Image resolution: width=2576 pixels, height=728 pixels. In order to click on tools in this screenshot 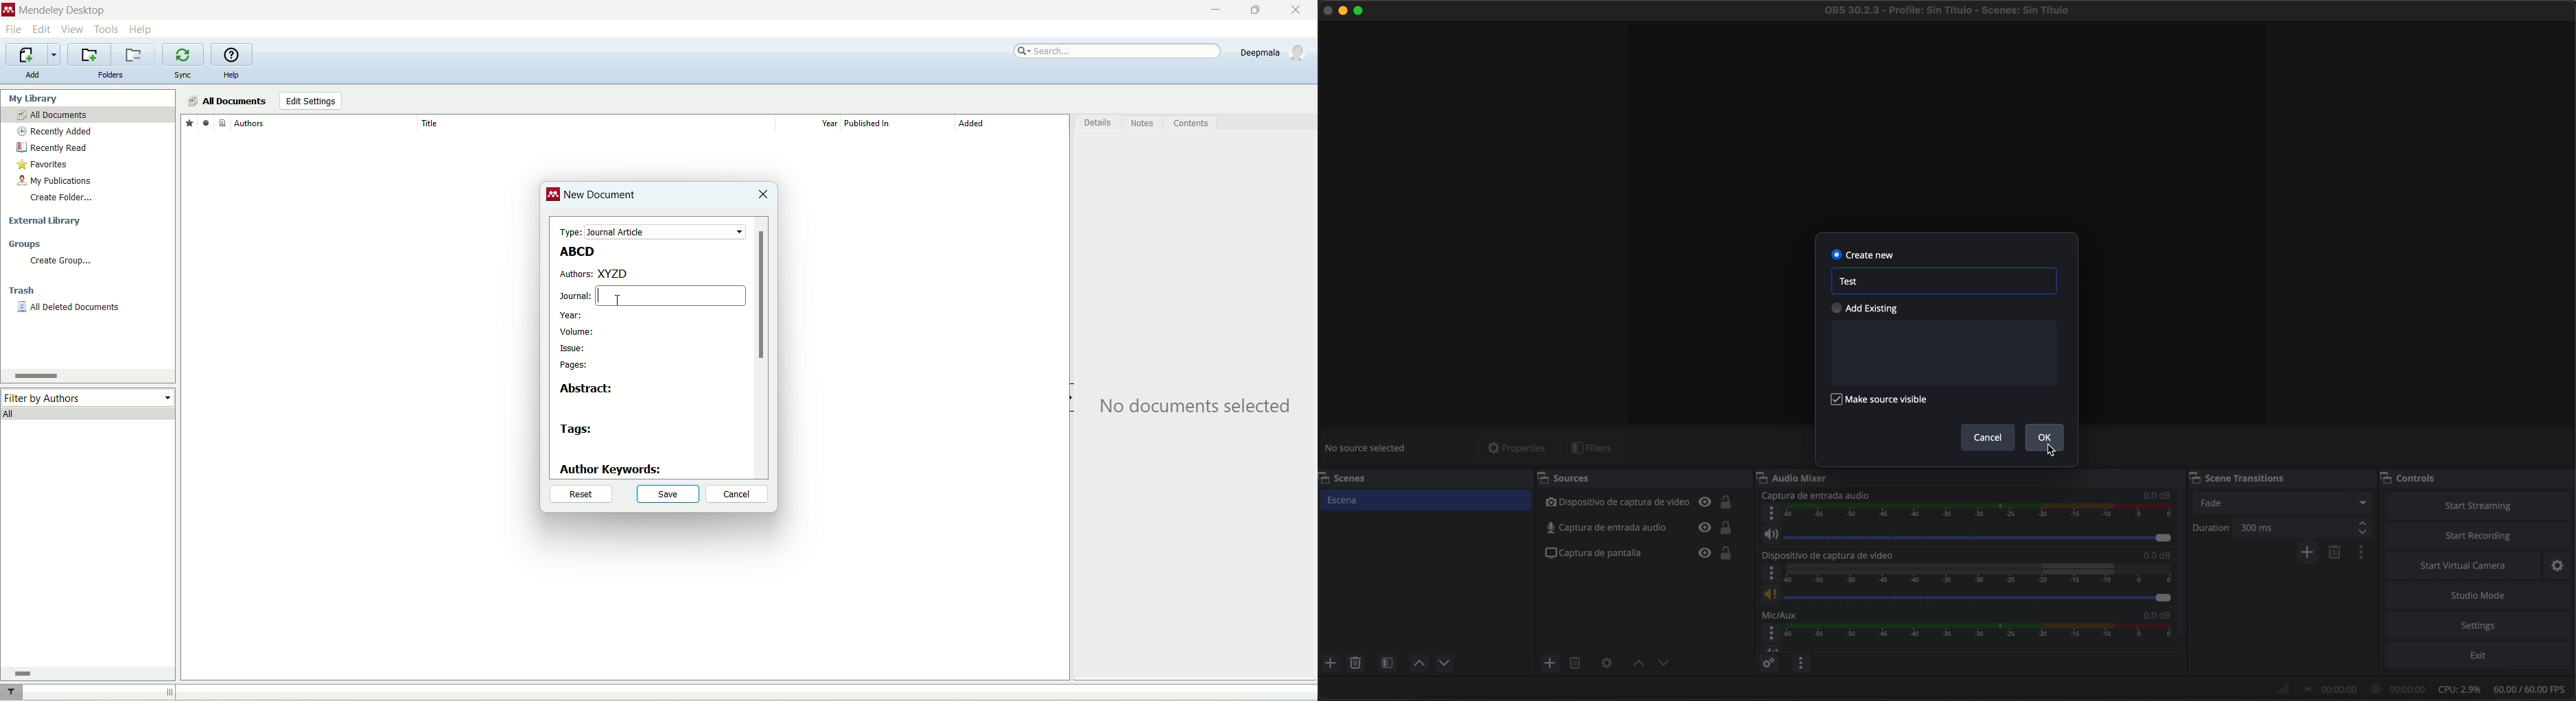, I will do `click(107, 28)`.